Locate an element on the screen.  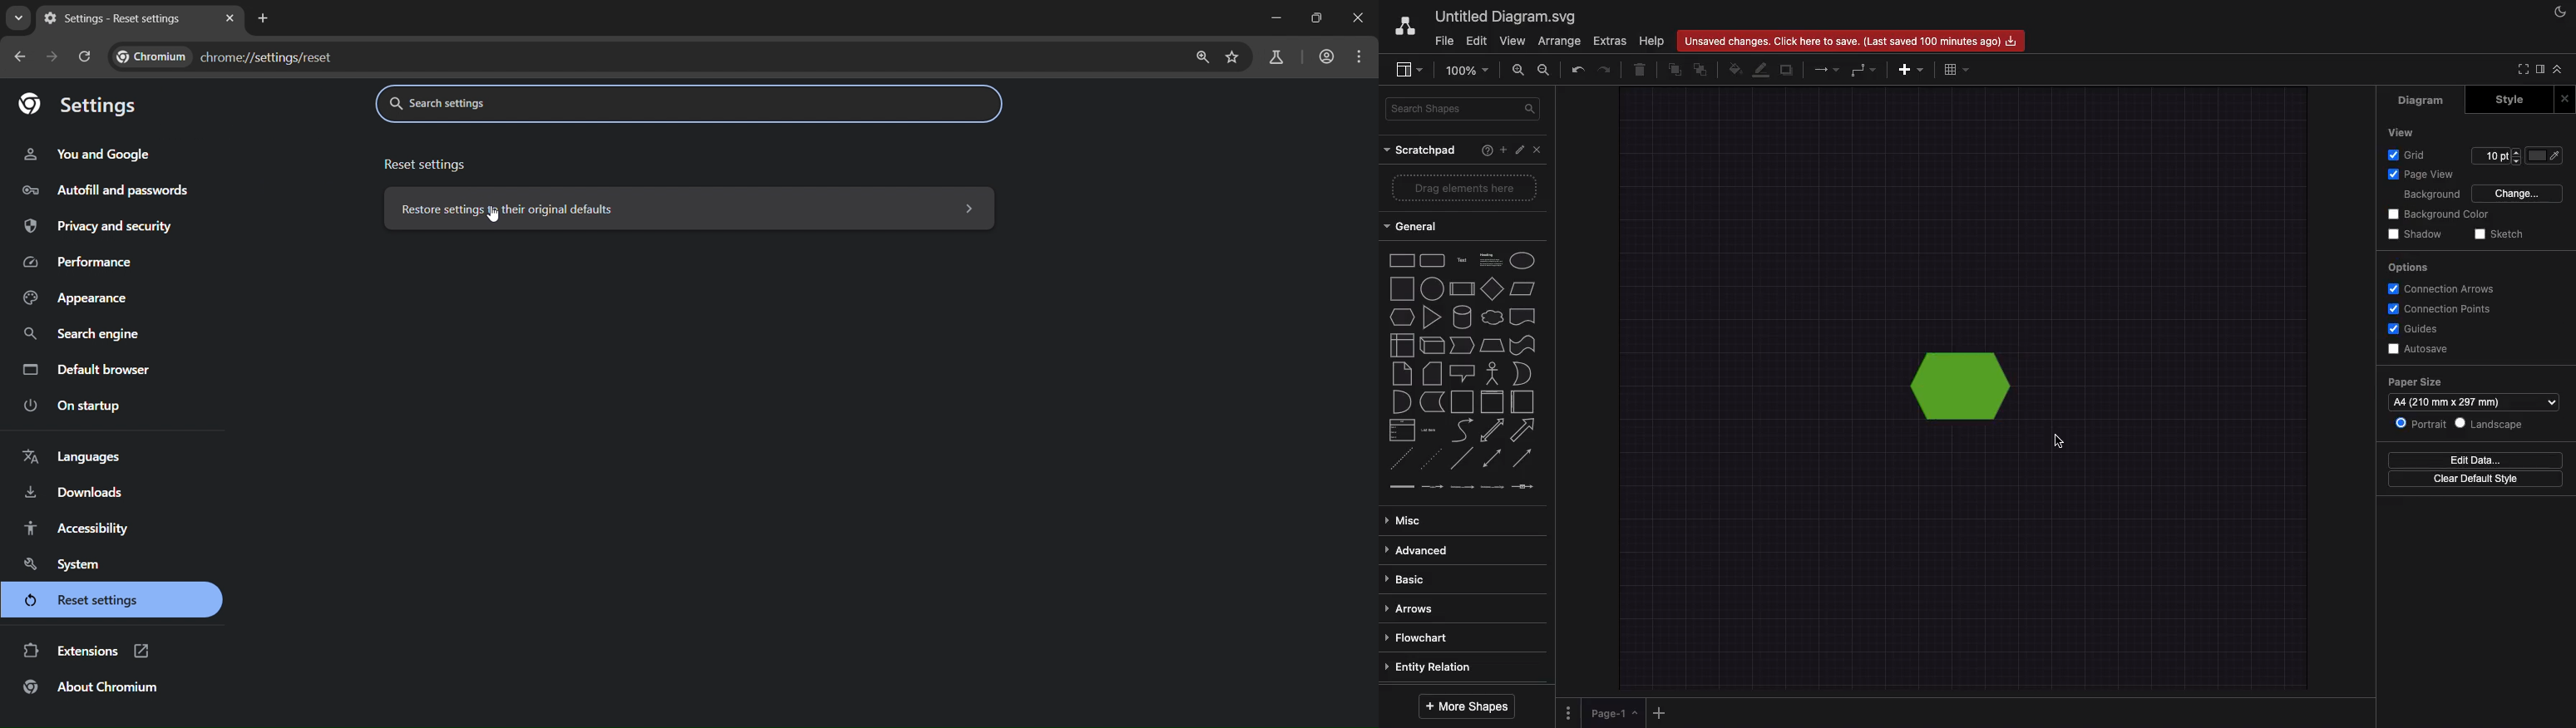
appearance is located at coordinates (78, 297).